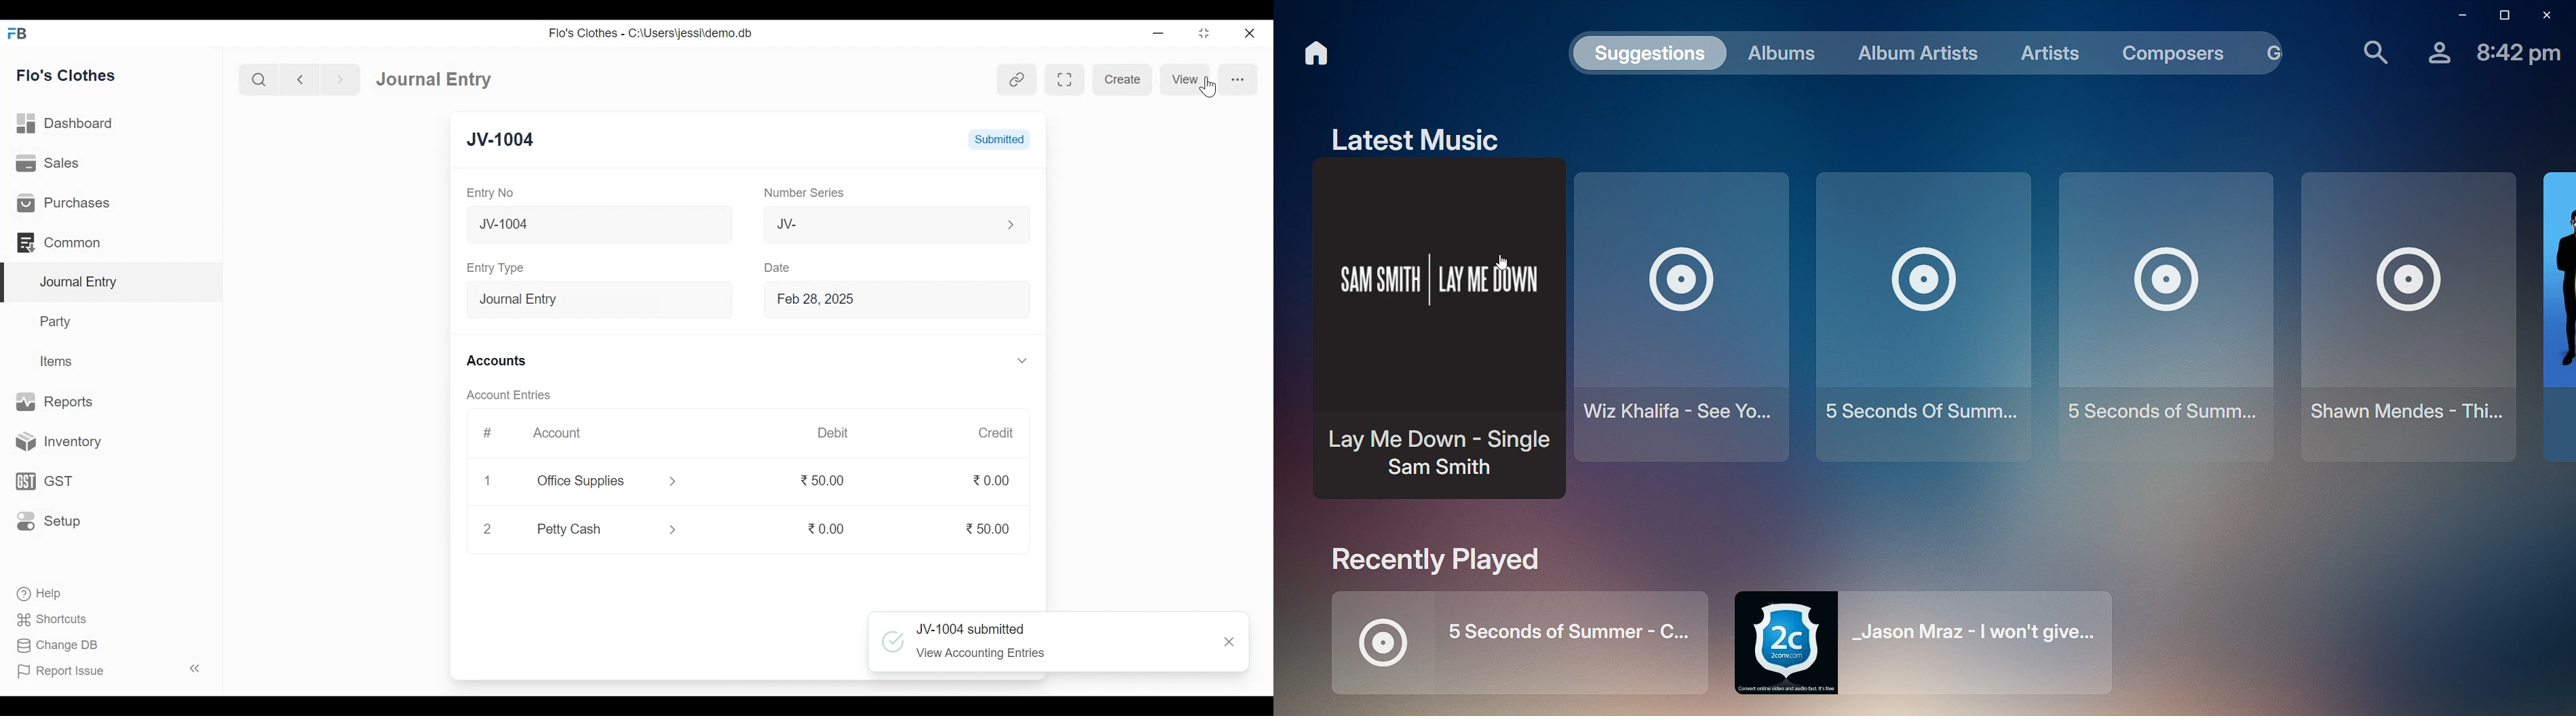 The width and height of the screenshot is (2576, 728). I want to click on Close, so click(1250, 34).